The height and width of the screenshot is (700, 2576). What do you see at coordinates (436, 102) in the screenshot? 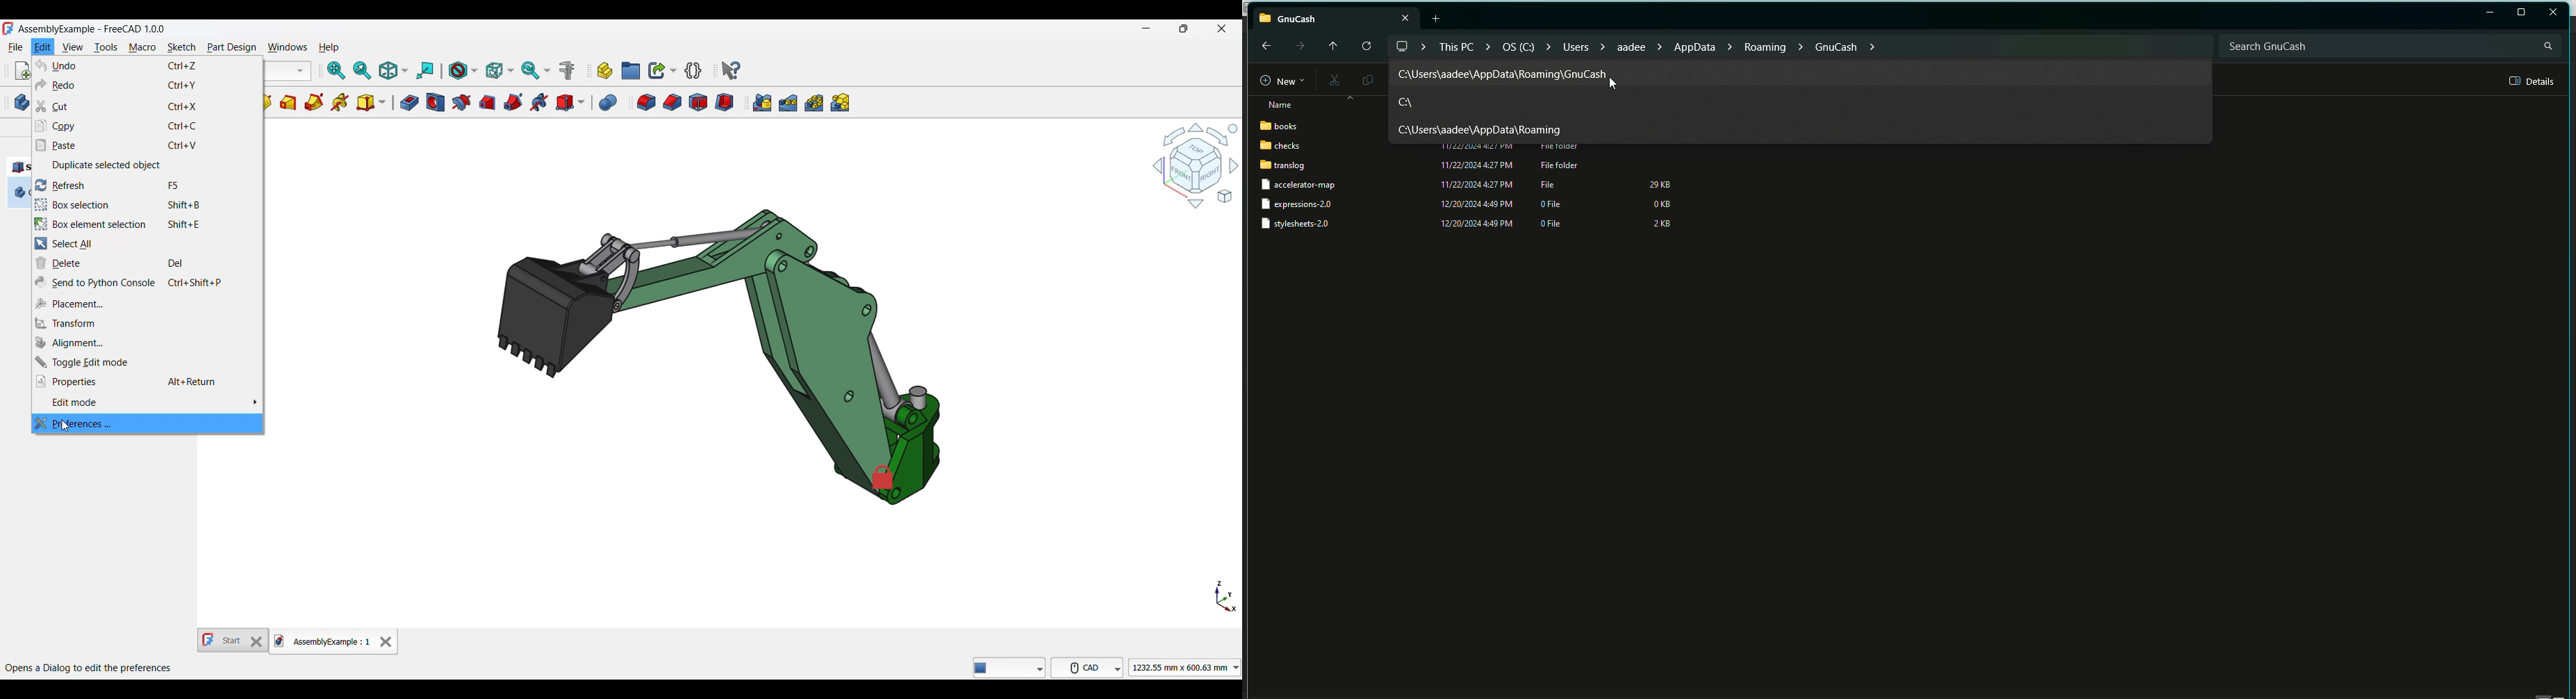
I see `Hole` at bounding box center [436, 102].